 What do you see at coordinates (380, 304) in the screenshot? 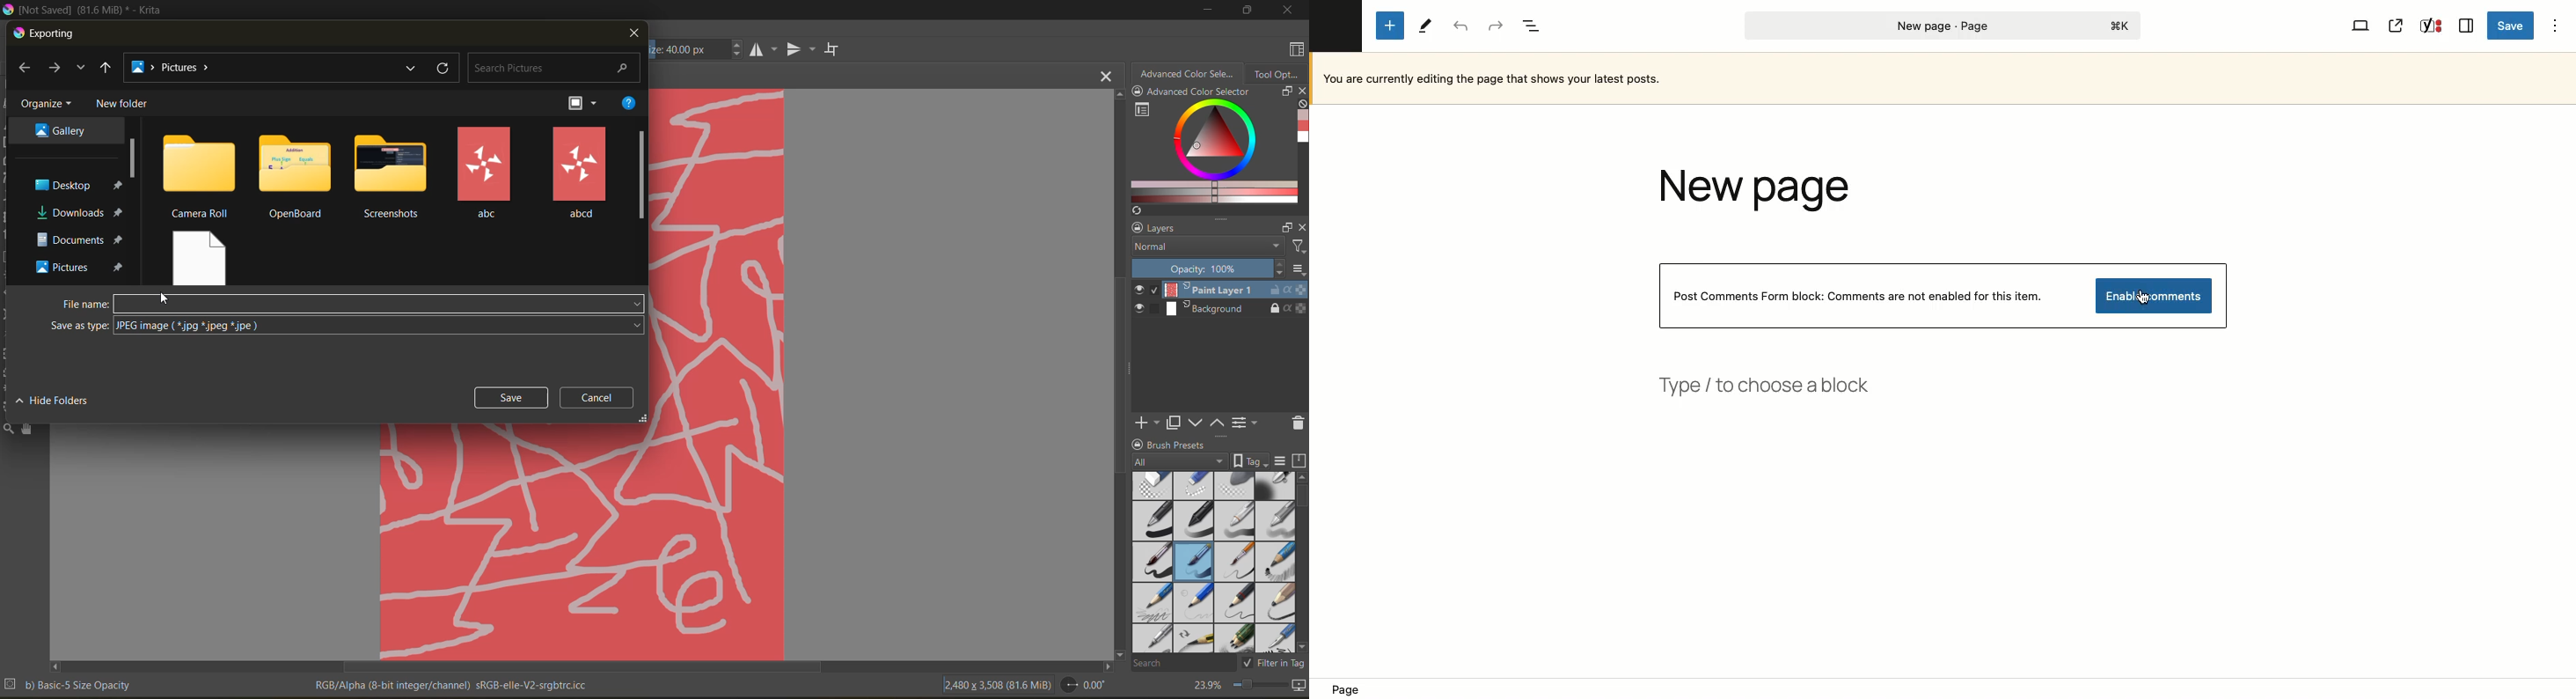
I see `Cursor on file name` at bounding box center [380, 304].